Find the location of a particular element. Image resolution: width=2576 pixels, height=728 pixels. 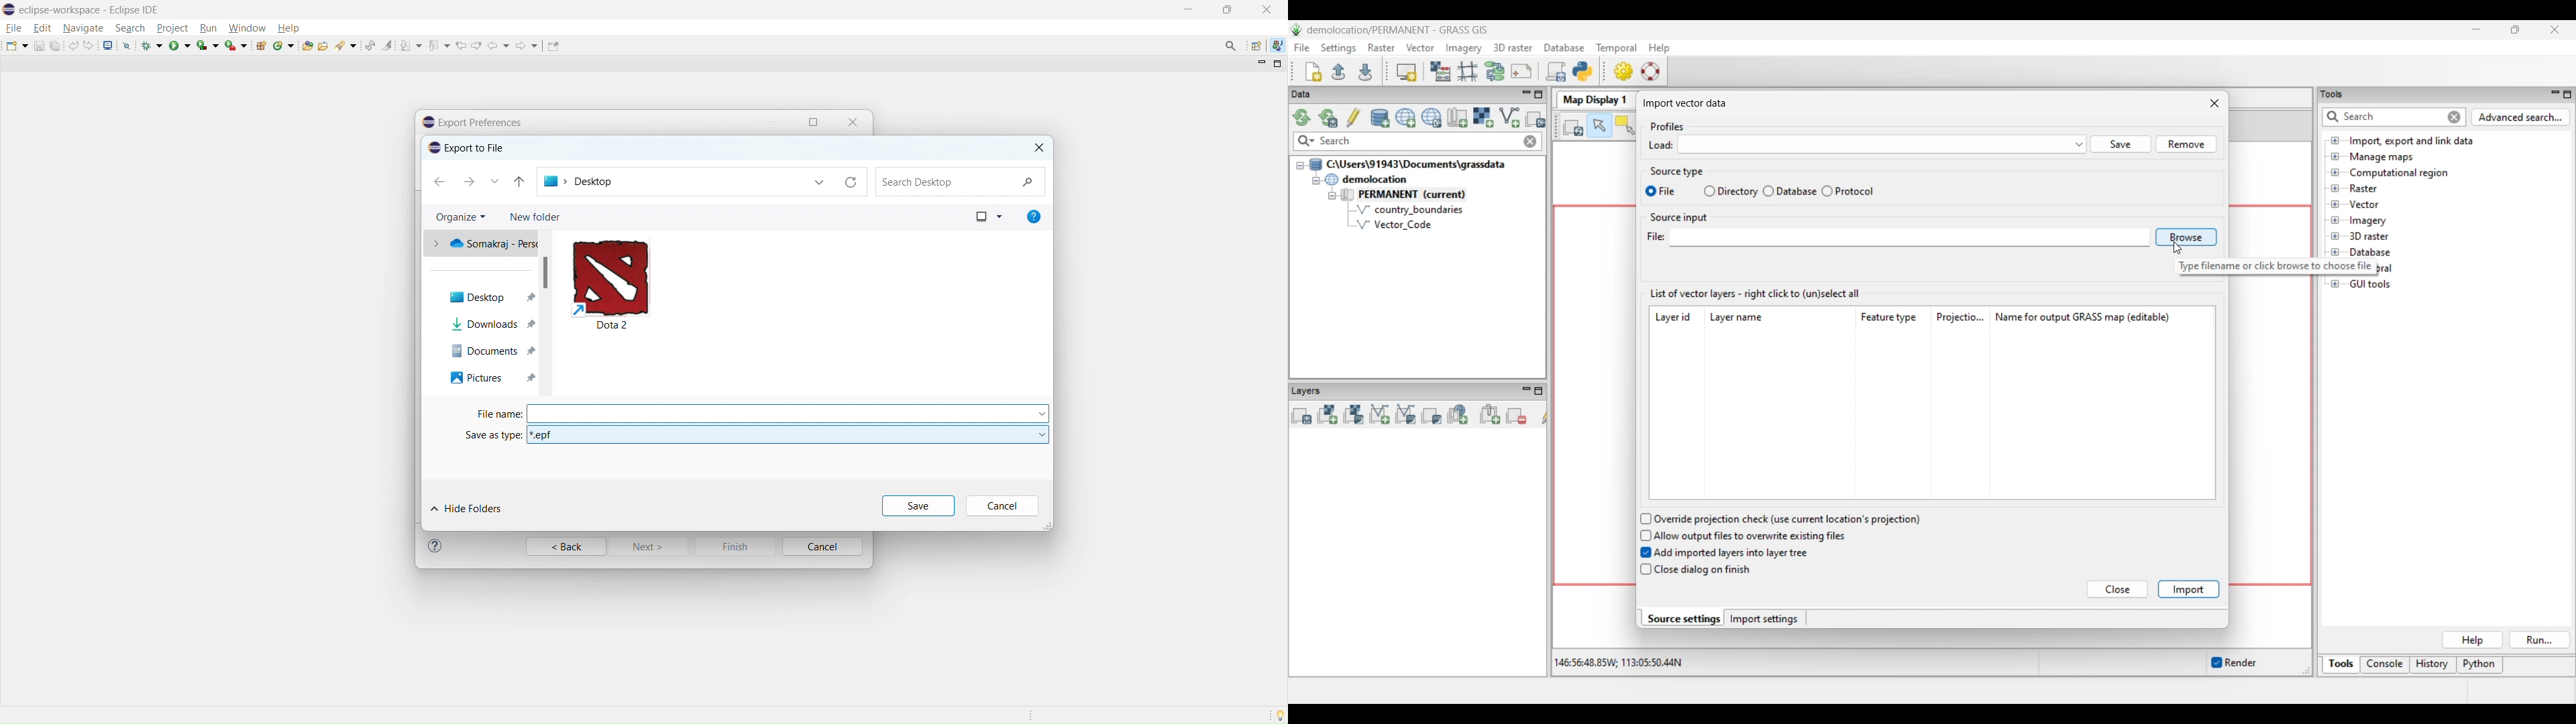

Back/Forward/Up/Down is located at coordinates (483, 181).